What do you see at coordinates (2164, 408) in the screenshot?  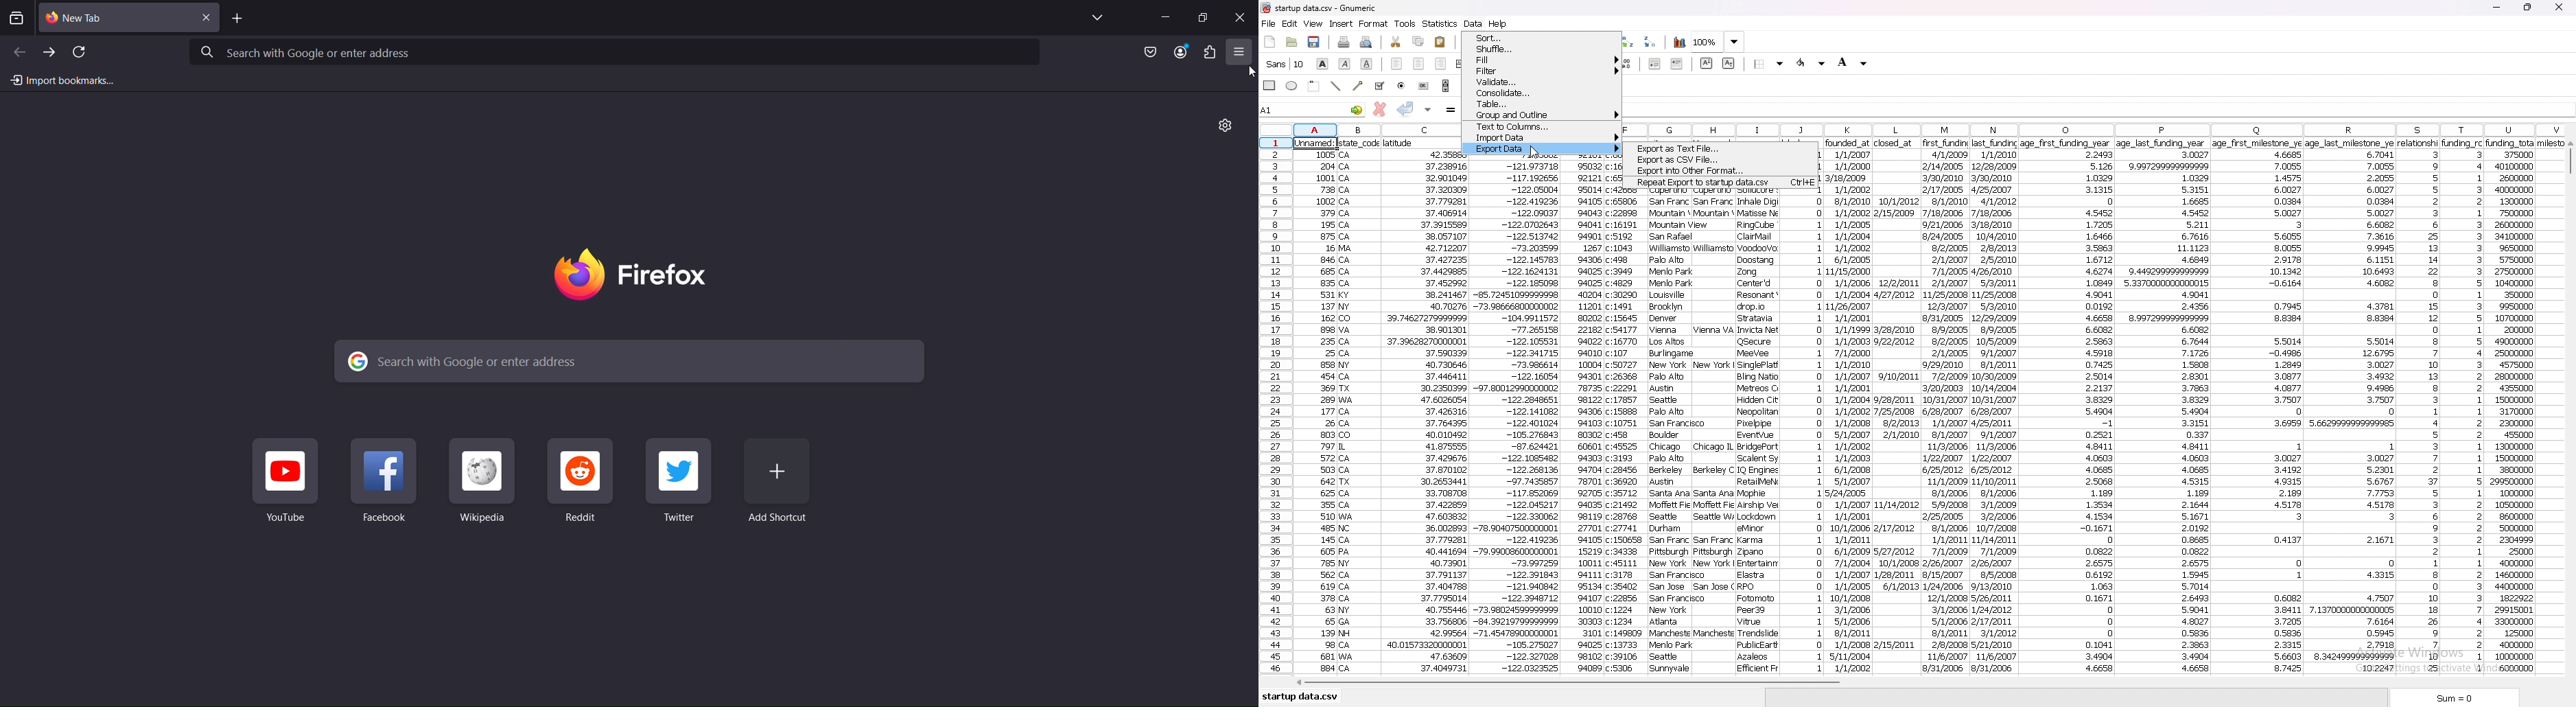 I see `data` at bounding box center [2164, 408].